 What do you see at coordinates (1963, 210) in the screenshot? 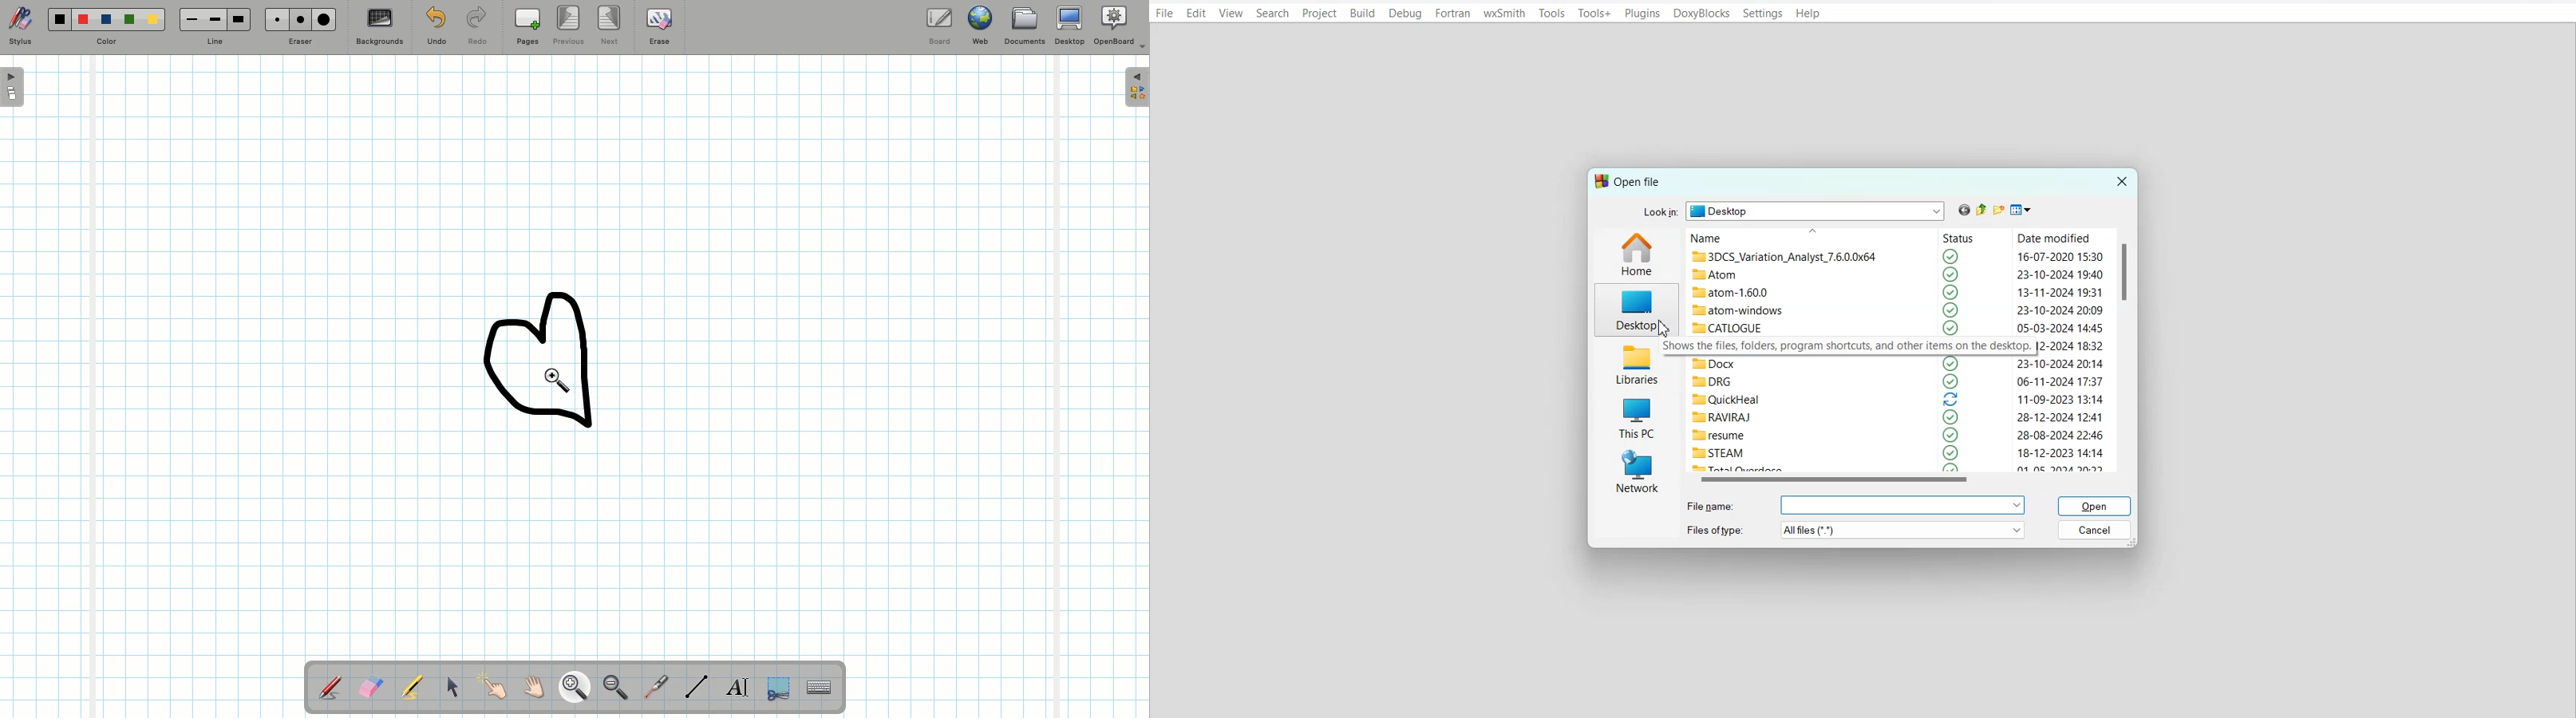
I see `Go back to previous file` at bounding box center [1963, 210].